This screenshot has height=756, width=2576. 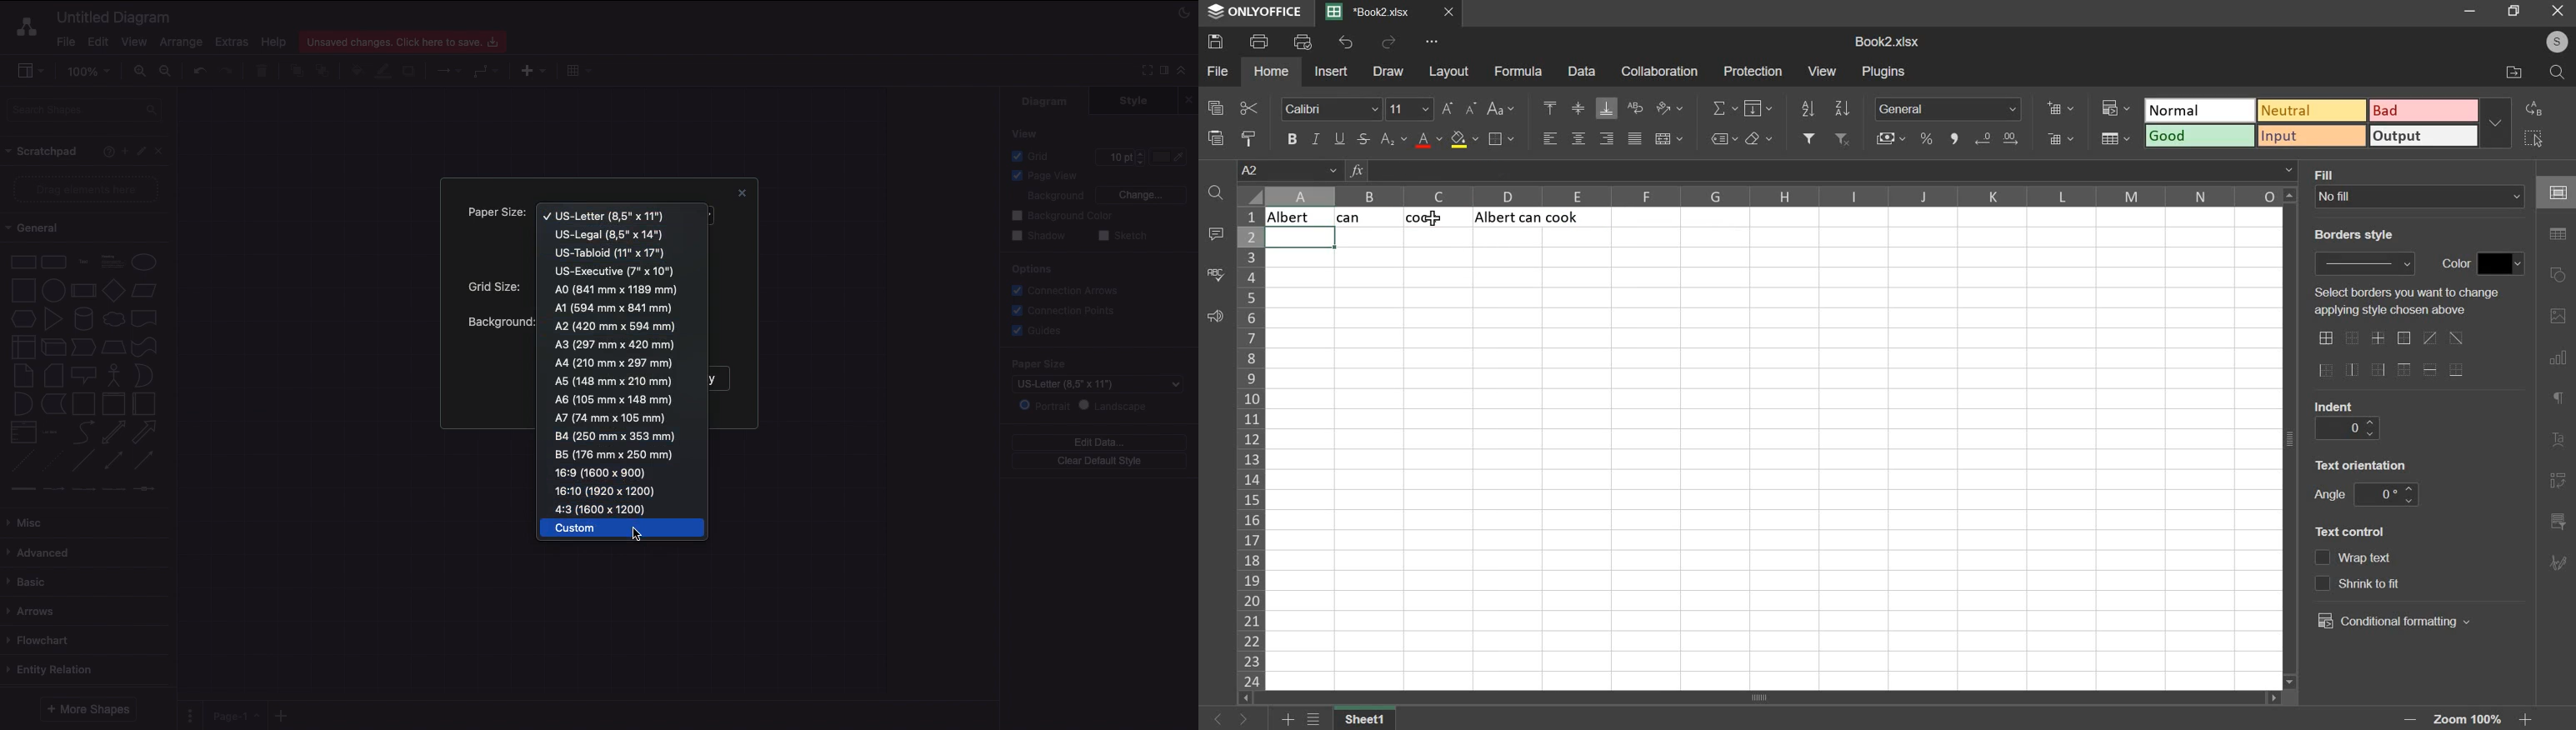 What do you see at coordinates (1030, 268) in the screenshot?
I see `Options` at bounding box center [1030, 268].